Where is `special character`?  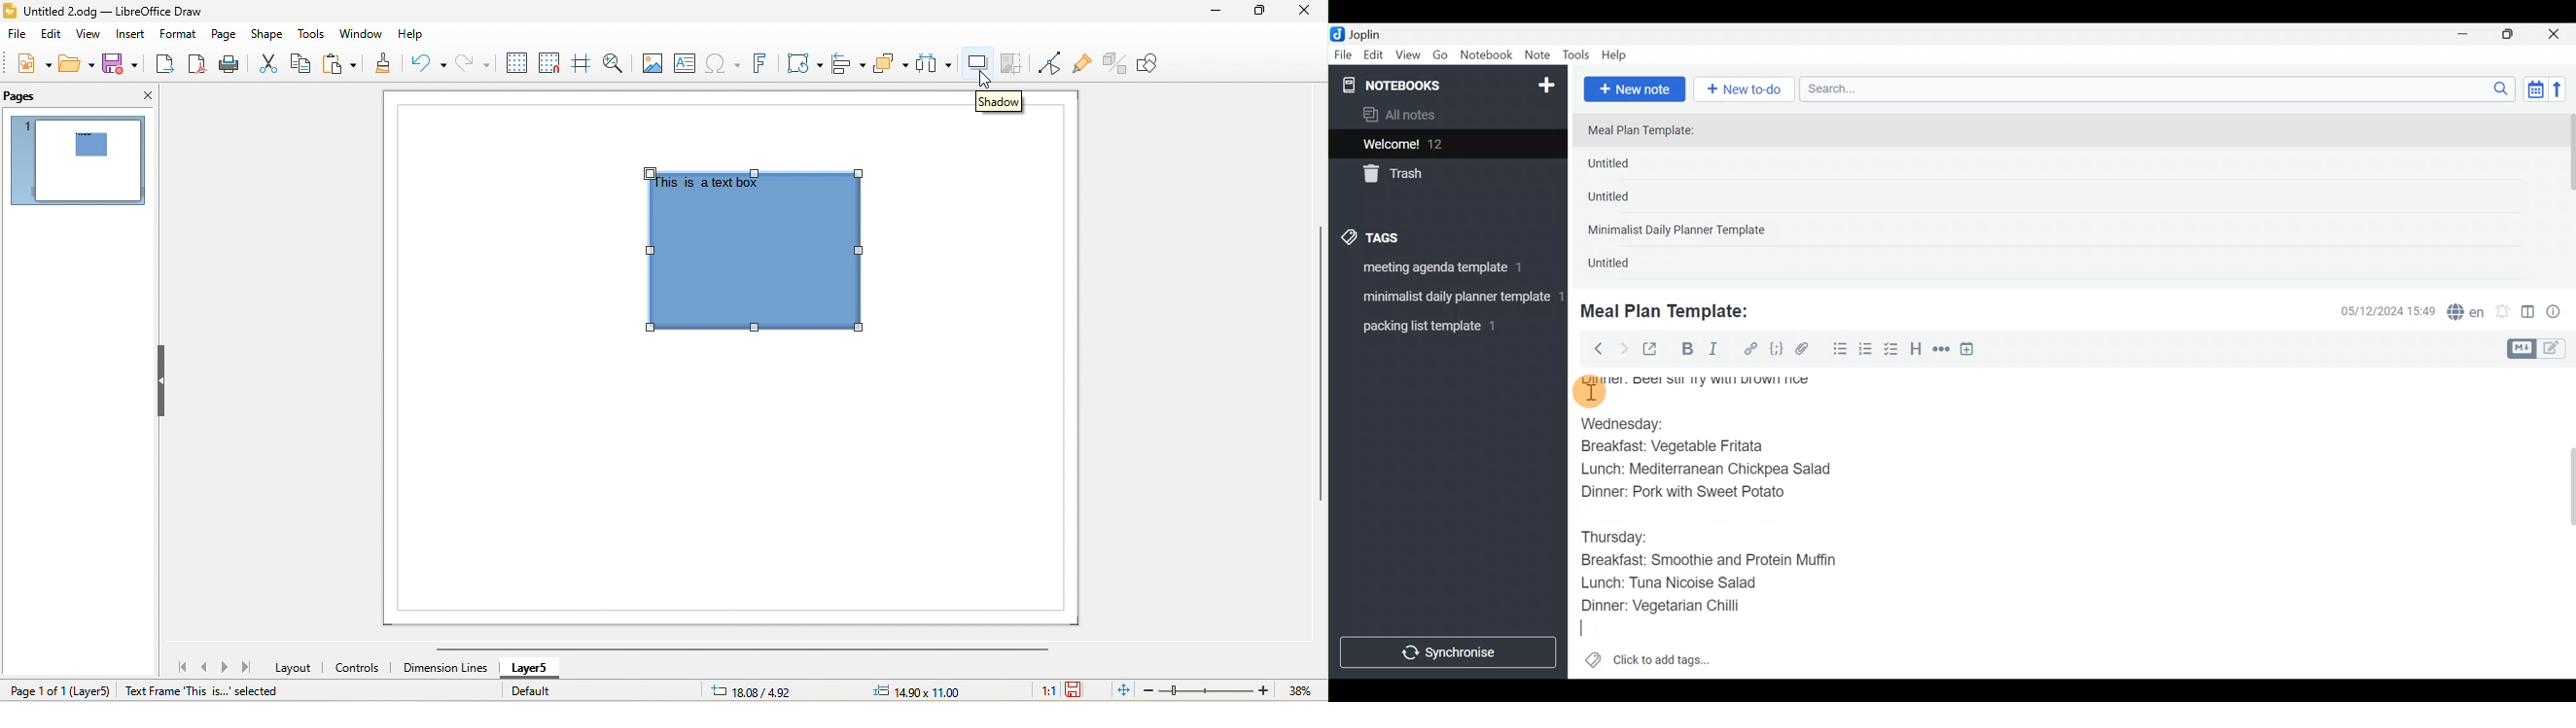 special character is located at coordinates (725, 64).